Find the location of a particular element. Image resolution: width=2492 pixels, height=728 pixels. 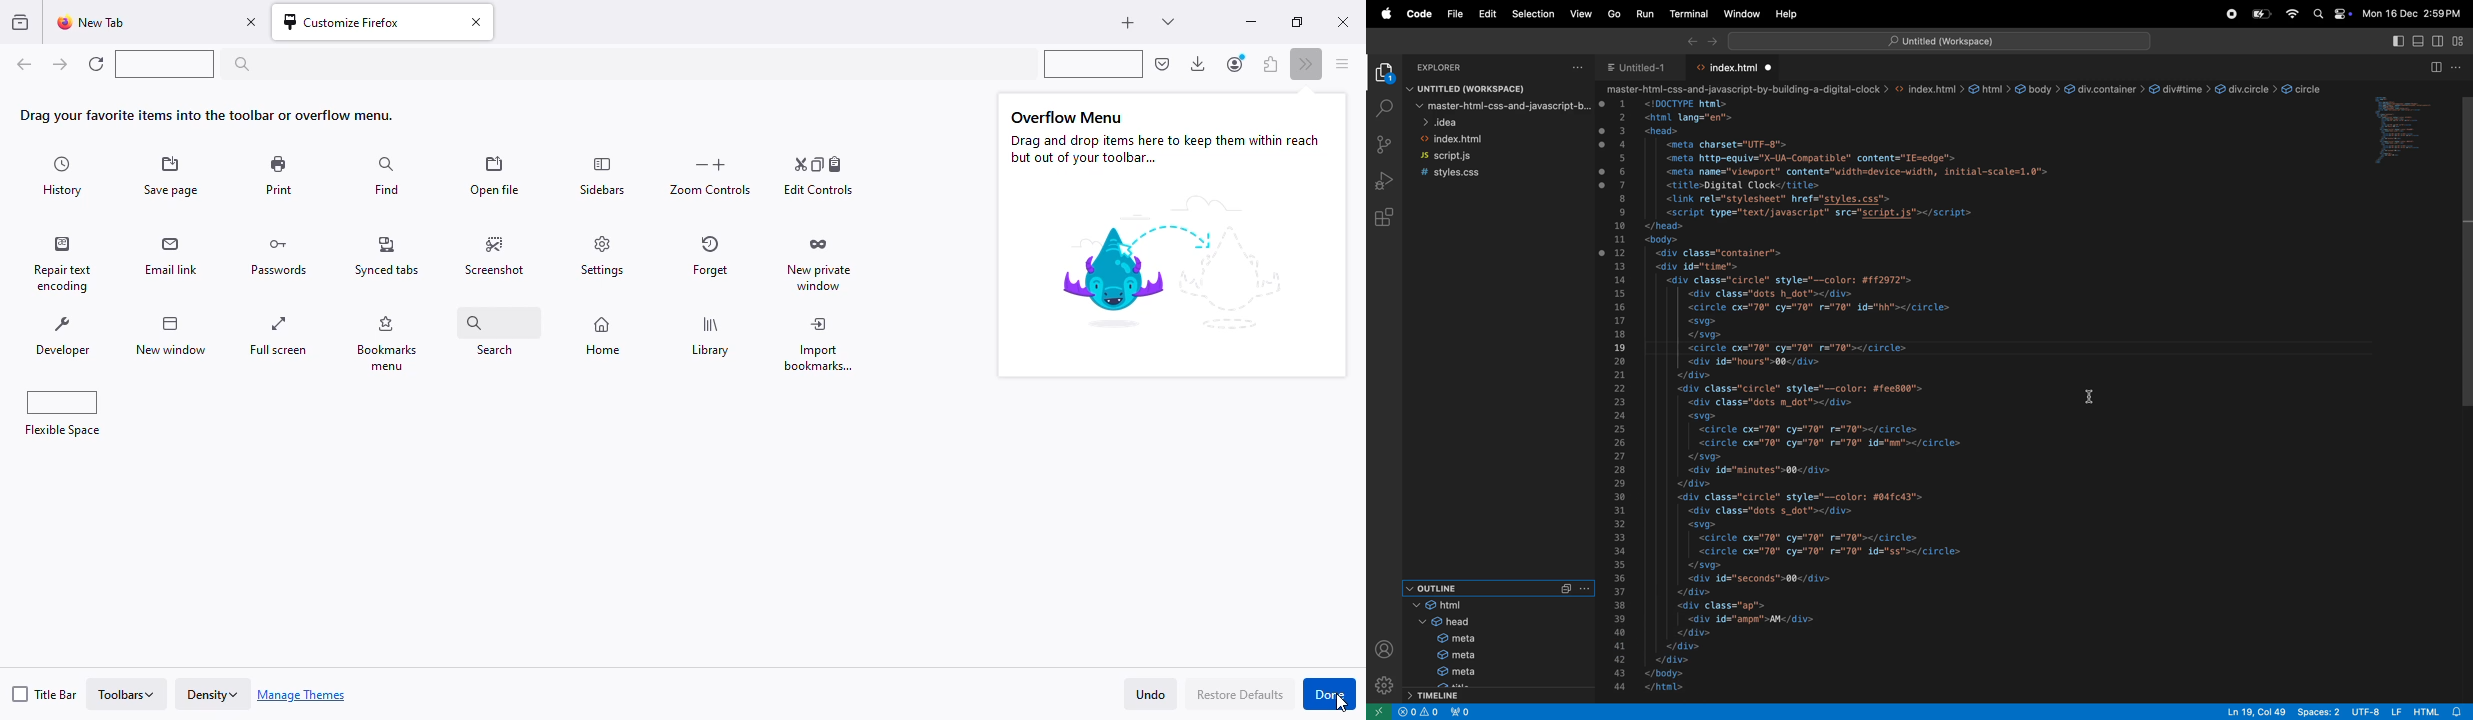

maximize is located at coordinates (1298, 22).